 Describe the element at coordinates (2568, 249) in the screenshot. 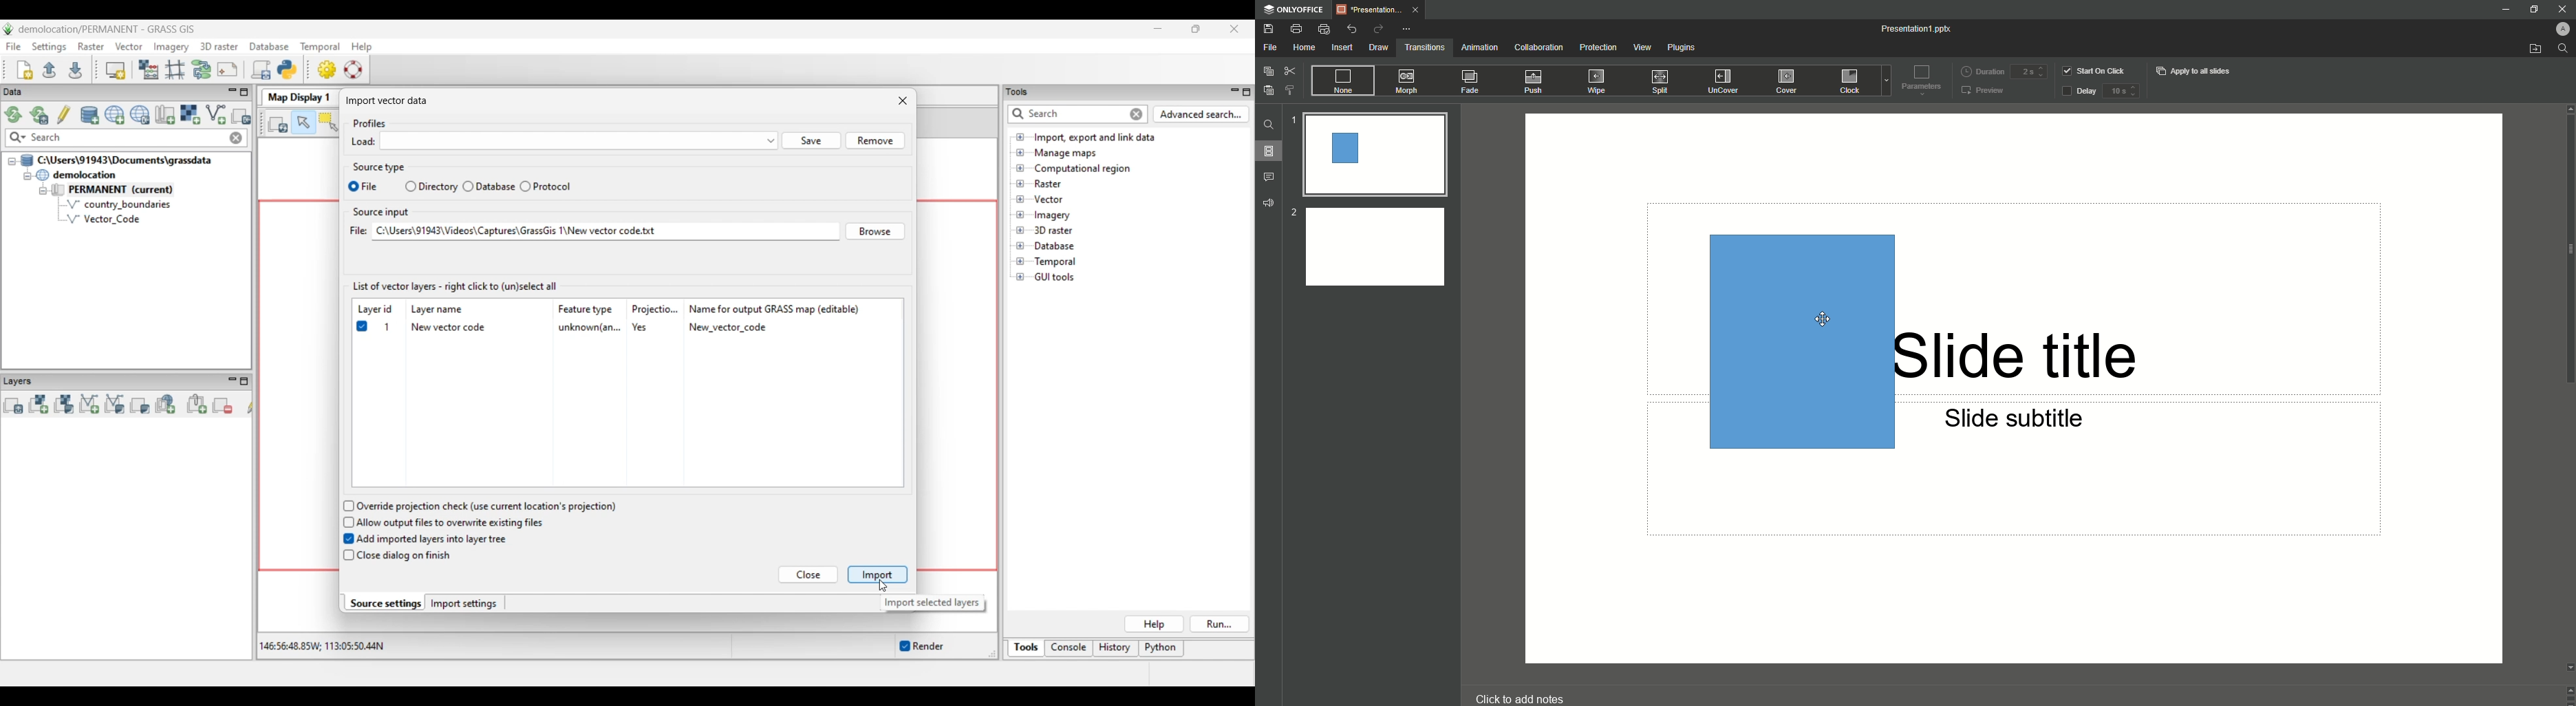

I see `scroll bar` at that location.